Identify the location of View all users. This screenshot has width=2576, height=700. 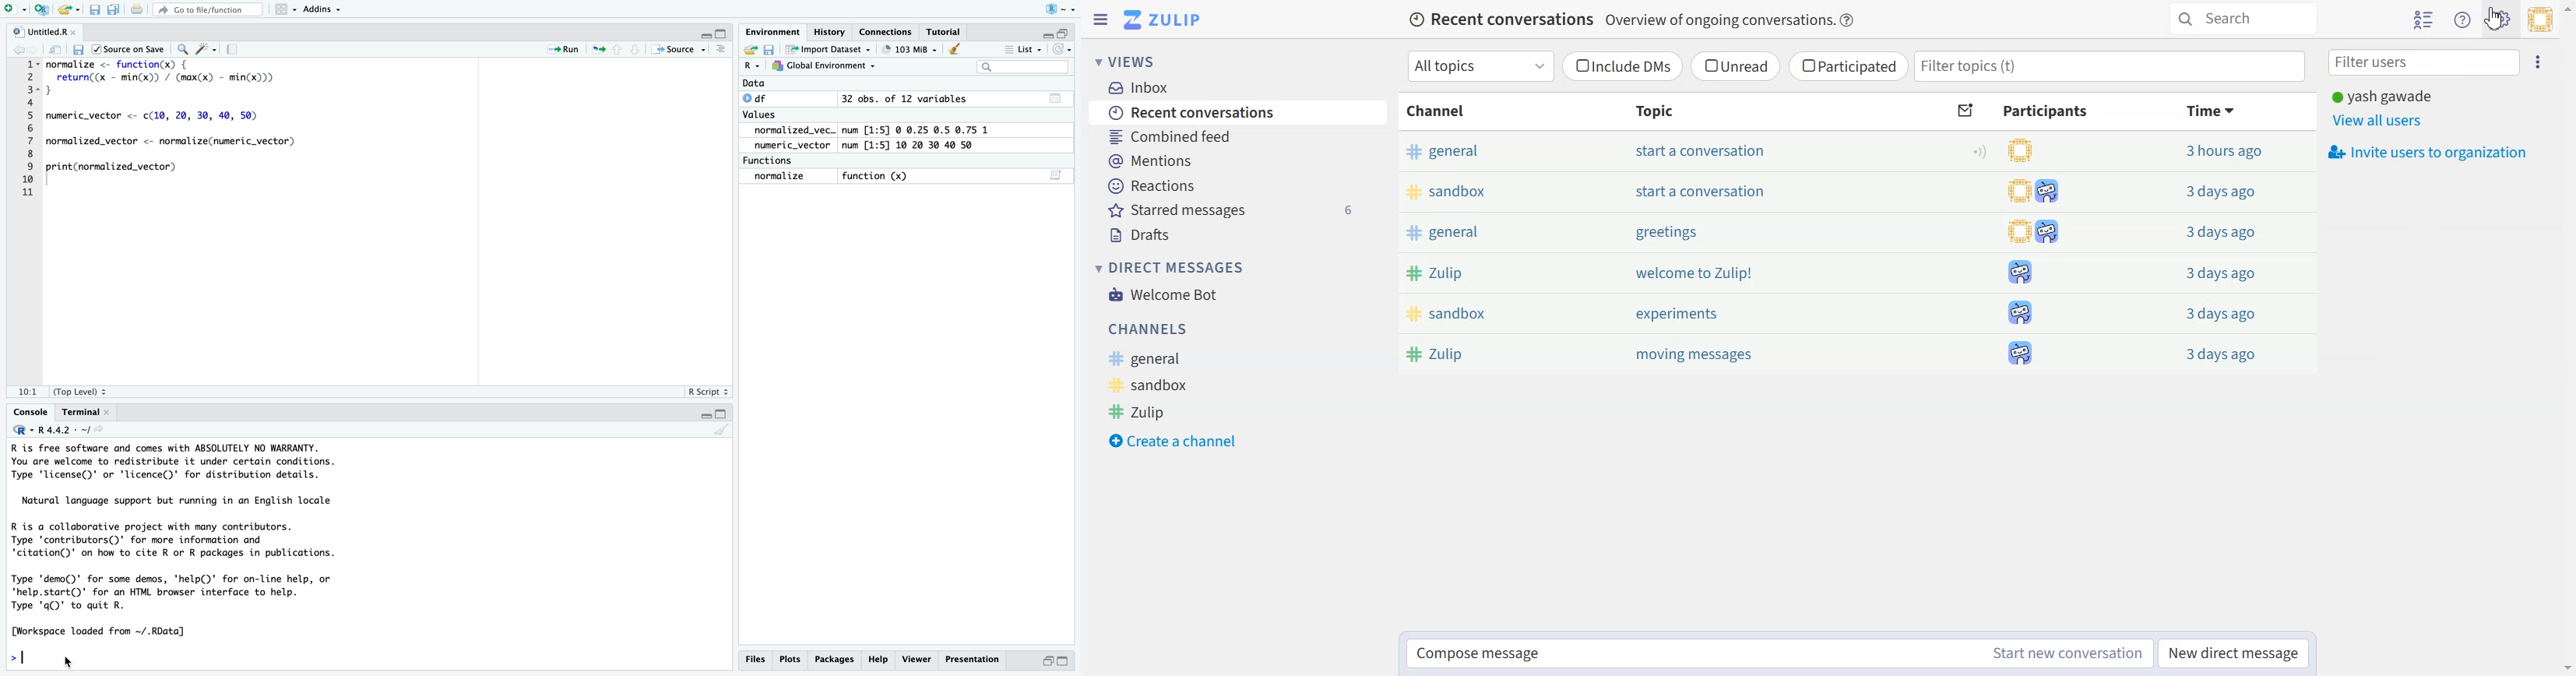
(2377, 121).